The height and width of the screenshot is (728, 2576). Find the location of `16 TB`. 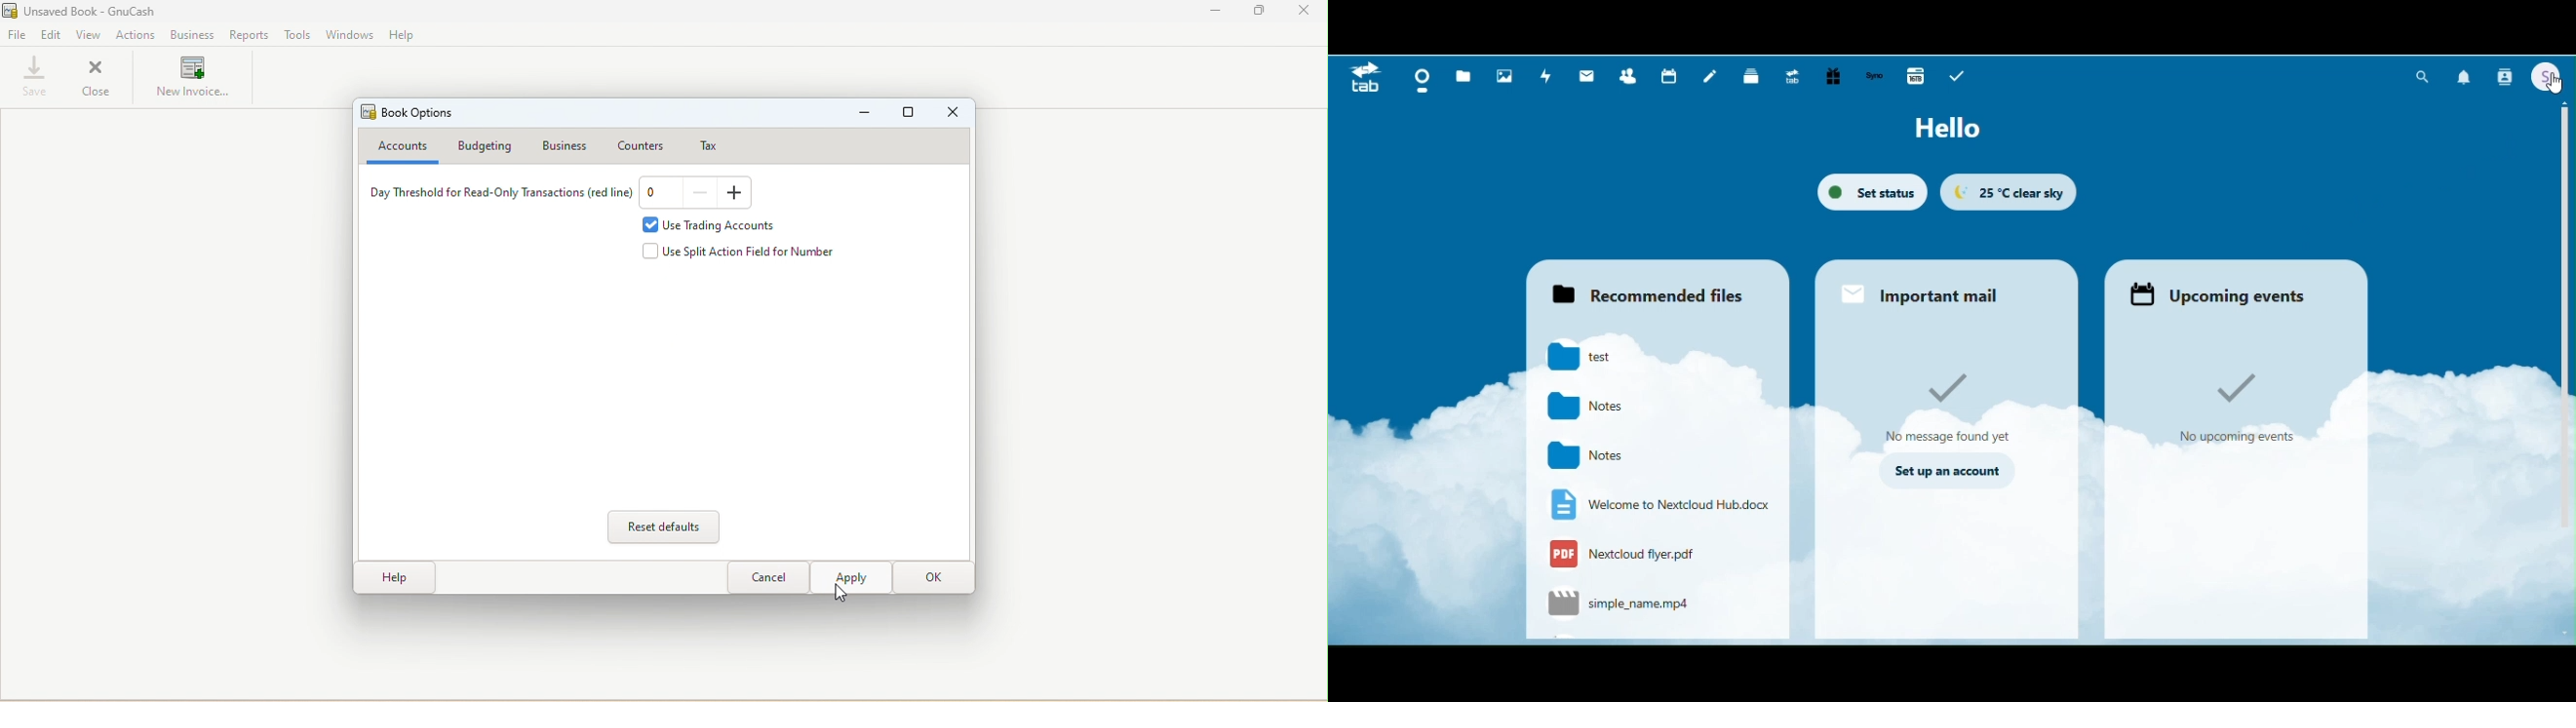

16 TB is located at coordinates (1915, 78).